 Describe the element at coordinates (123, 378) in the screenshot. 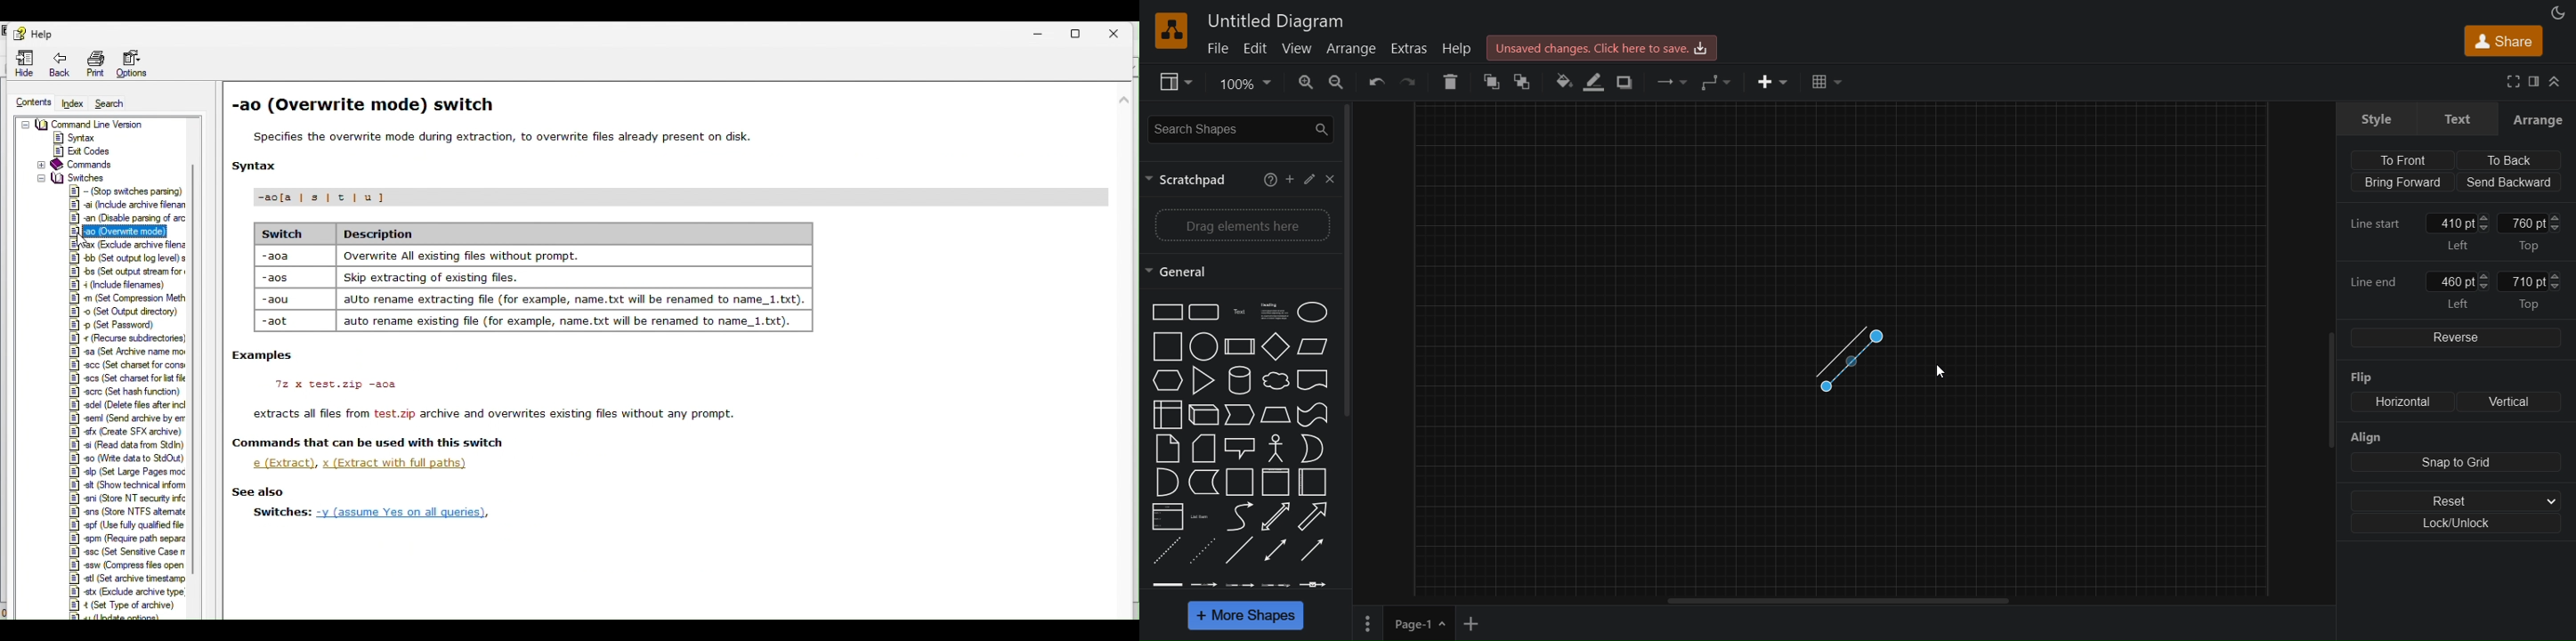

I see `|&] acs (Set charset for lst file` at that location.